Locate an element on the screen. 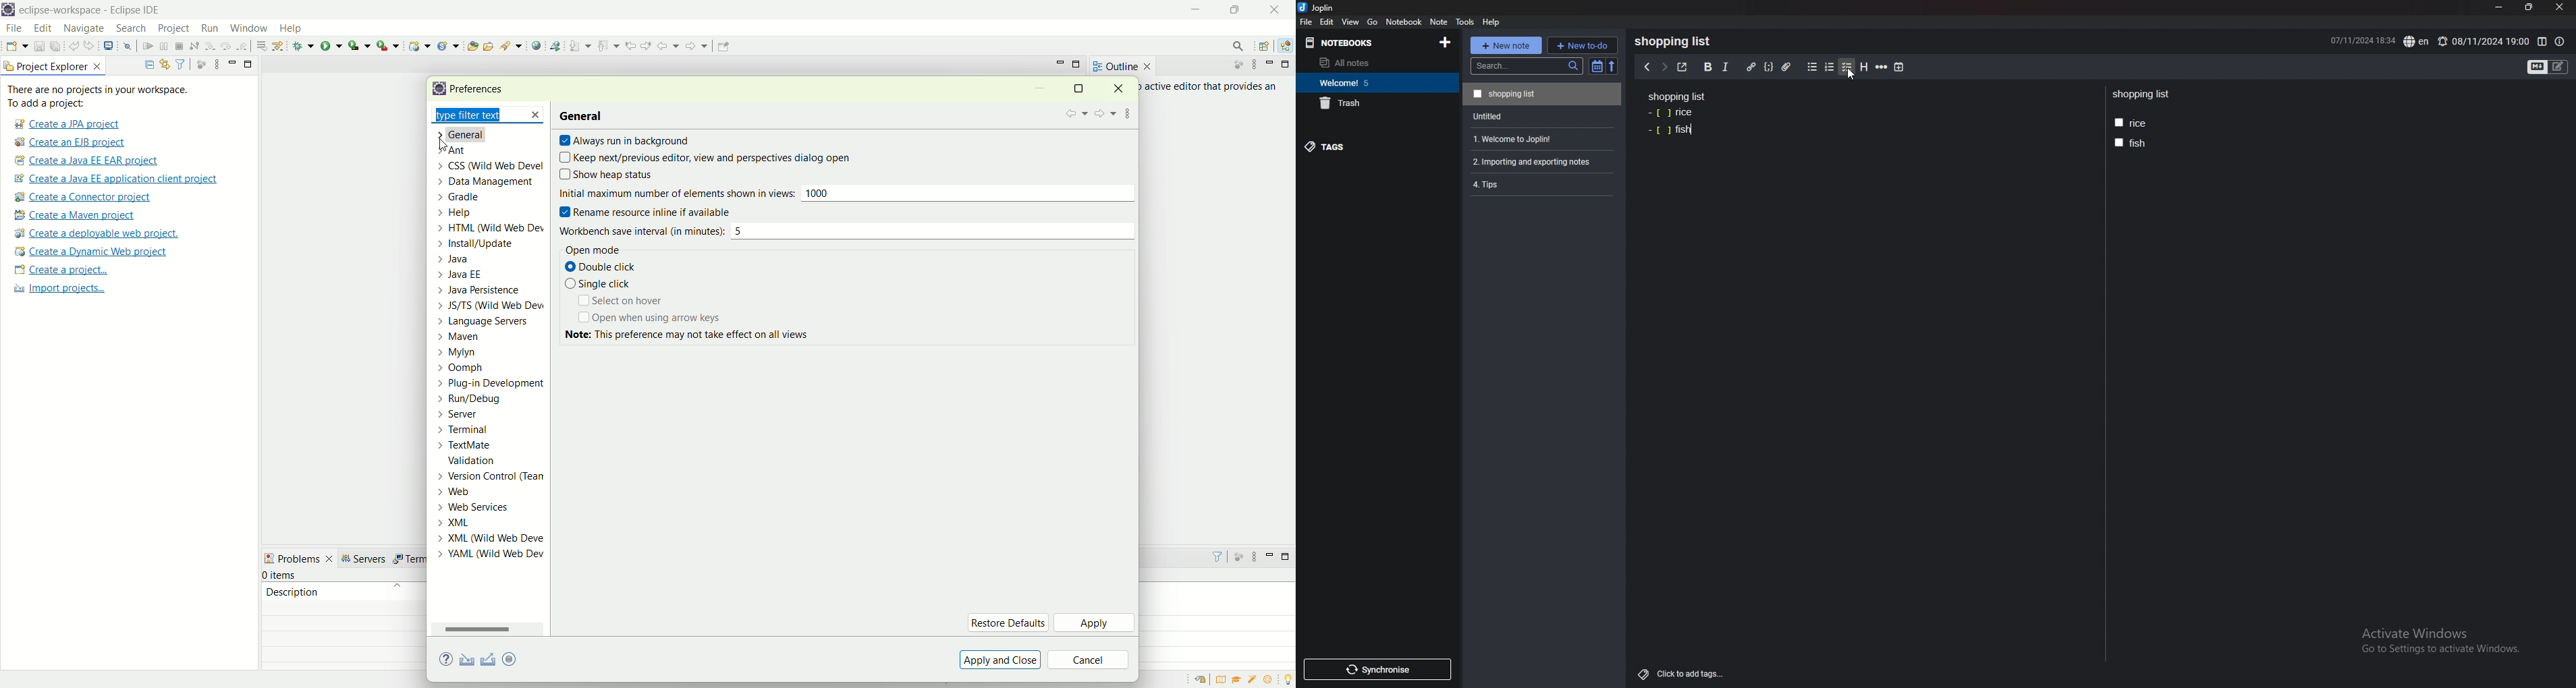 This screenshot has height=700, width=2576.  active editor that provides an outline is located at coordinates (1212, 87).